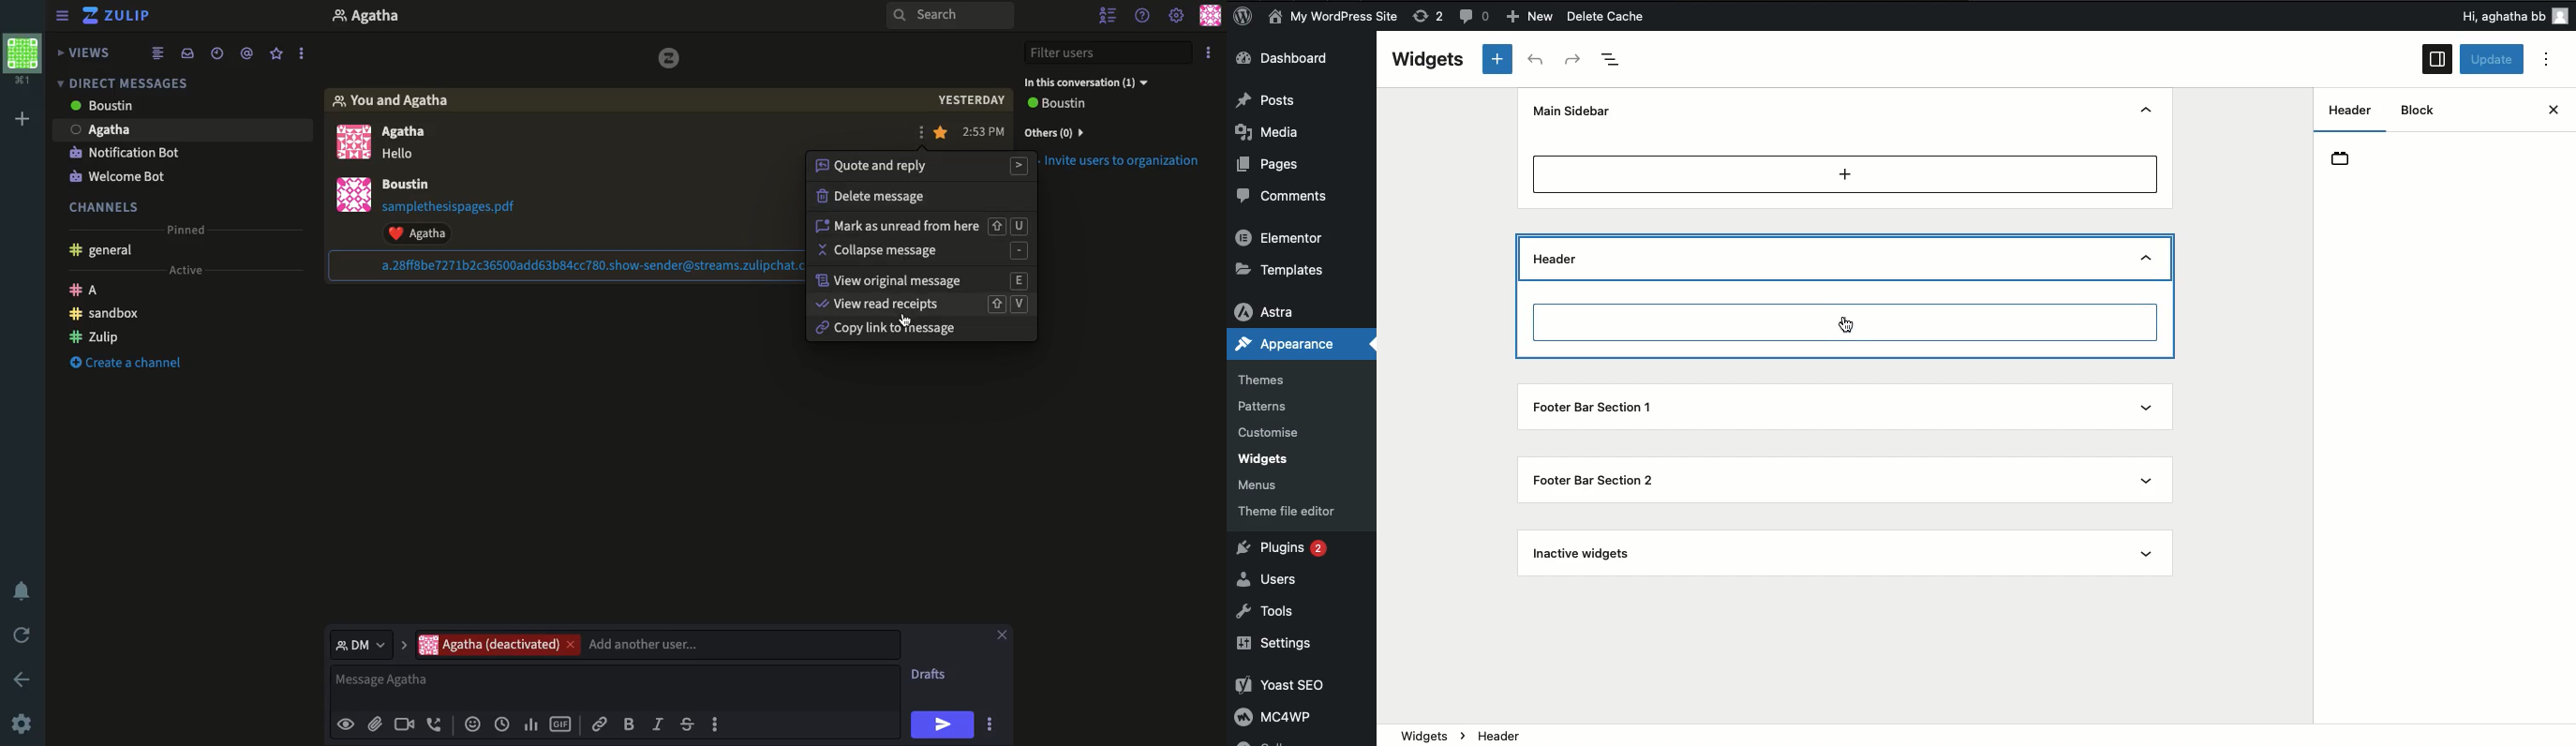 The height and width of the screenshot is (756, 2576). I want to click on Sidebar, so click(2436, 60).